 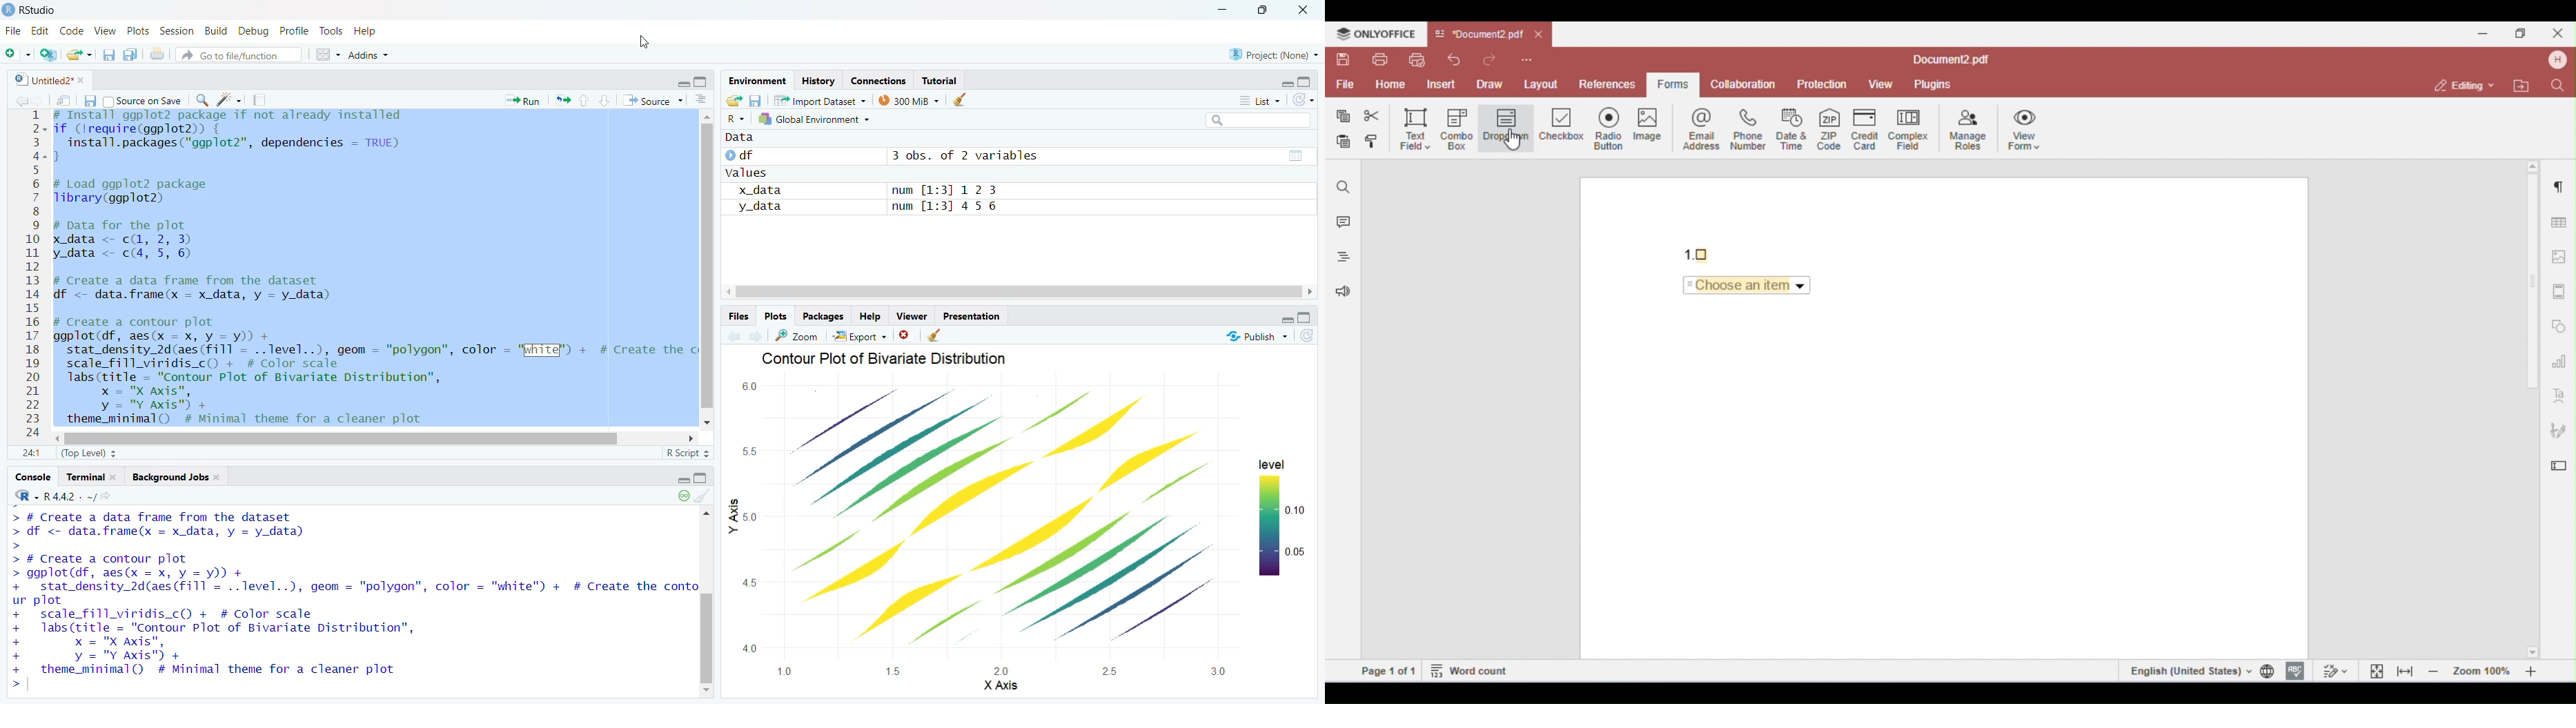 What do you see at coordinates (63, 101) in the screenshot?
I see `show in new window` at bounding box center [63, 101].